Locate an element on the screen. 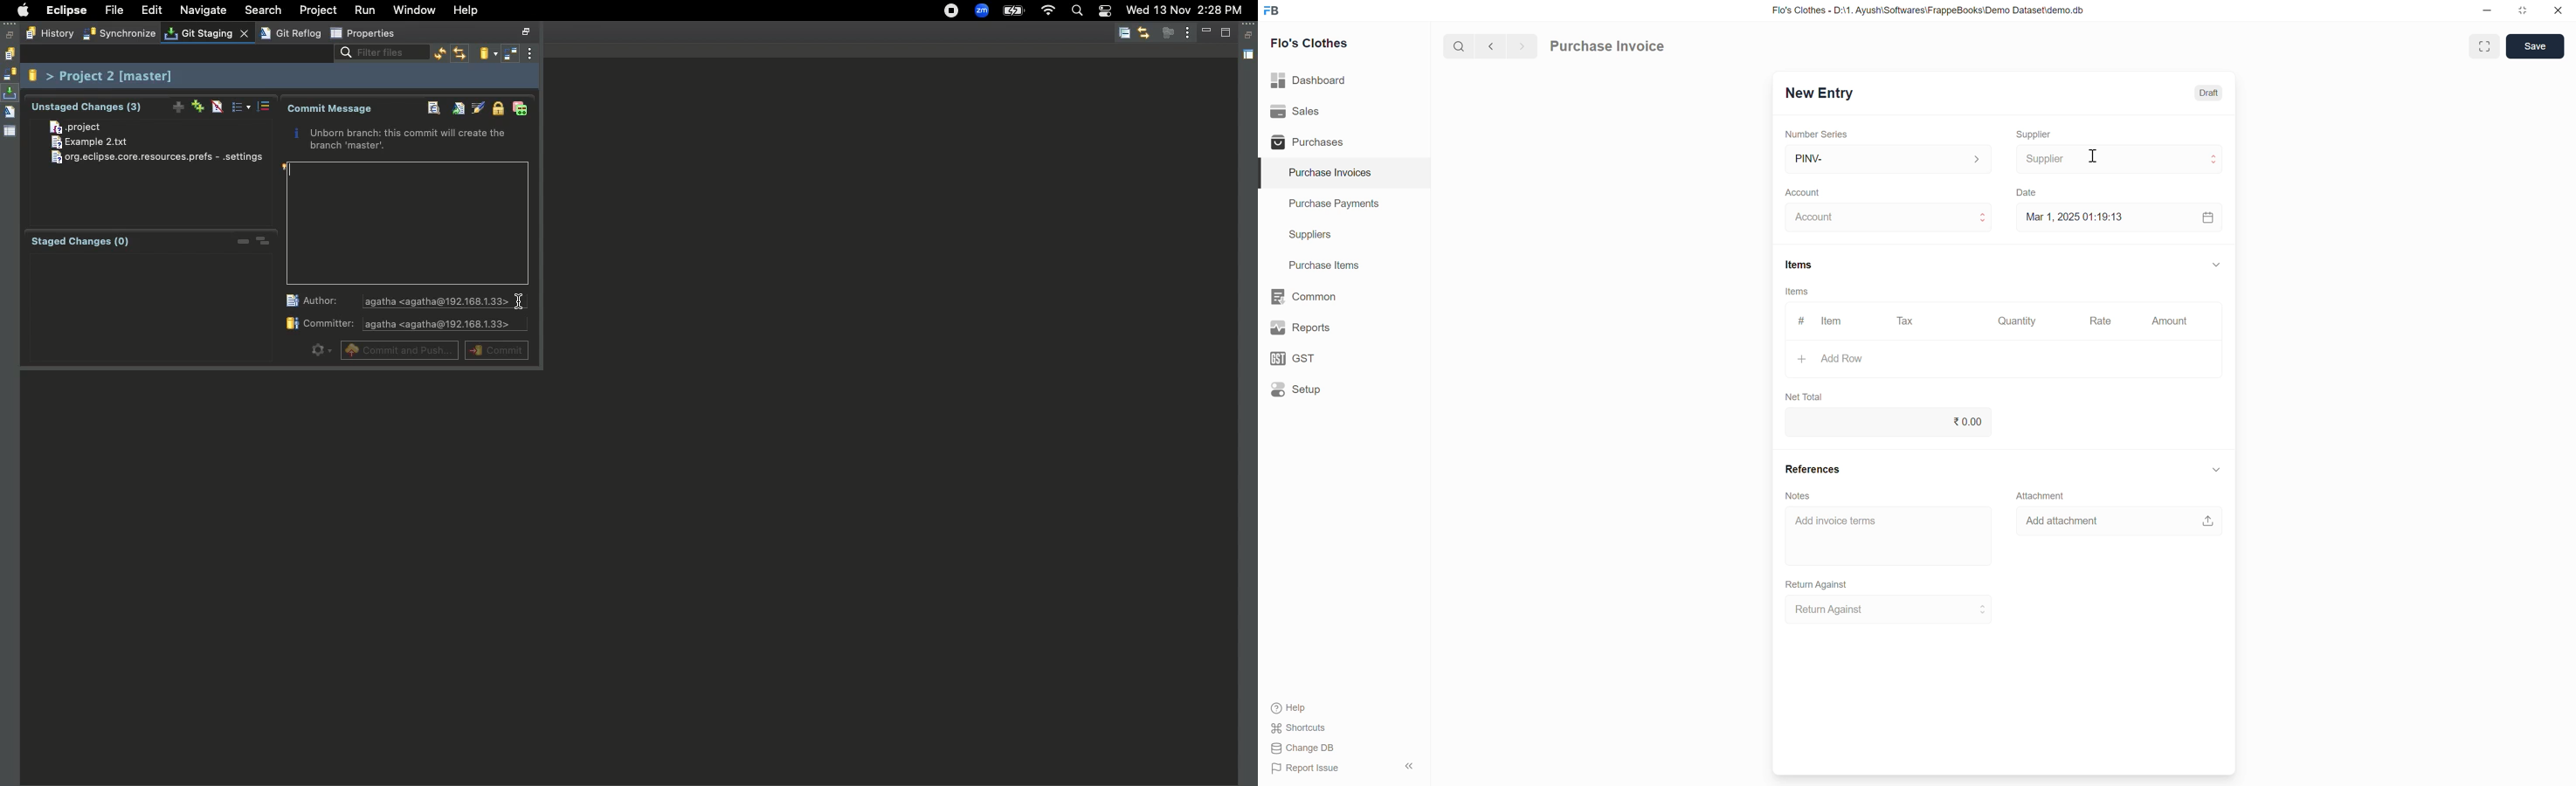  Return Against is located at coordinates (1898, 609).